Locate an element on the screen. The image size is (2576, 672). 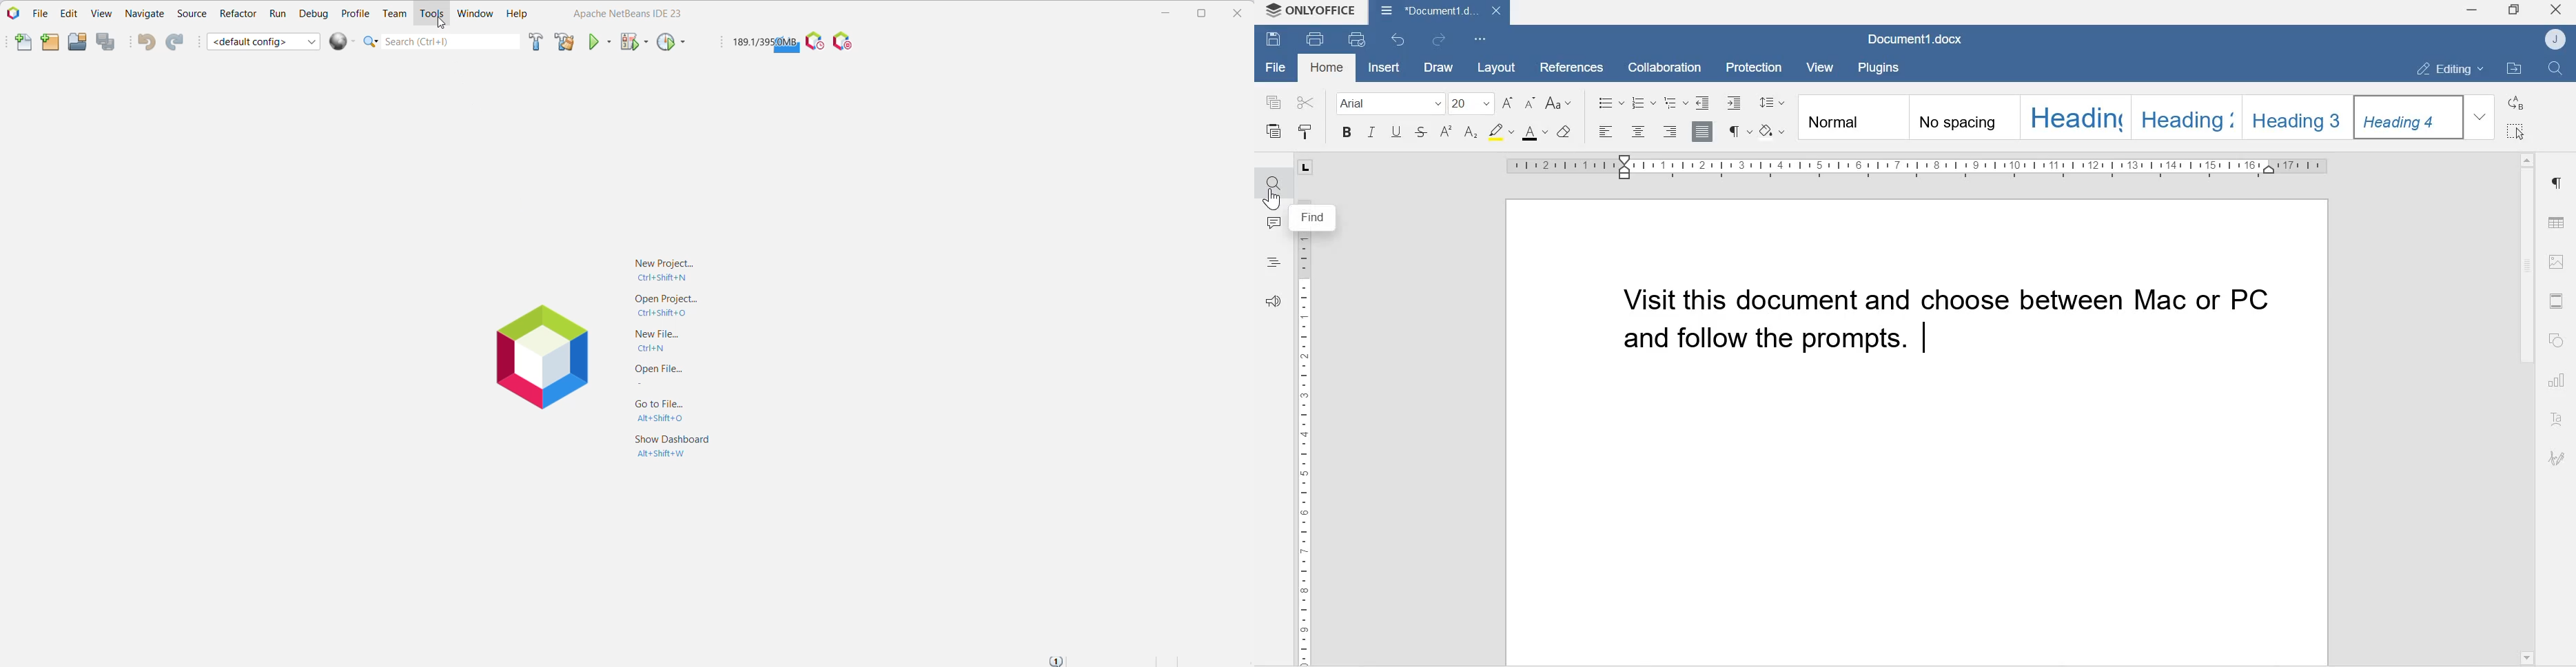
Headings is located at coordinates (1274, 260).